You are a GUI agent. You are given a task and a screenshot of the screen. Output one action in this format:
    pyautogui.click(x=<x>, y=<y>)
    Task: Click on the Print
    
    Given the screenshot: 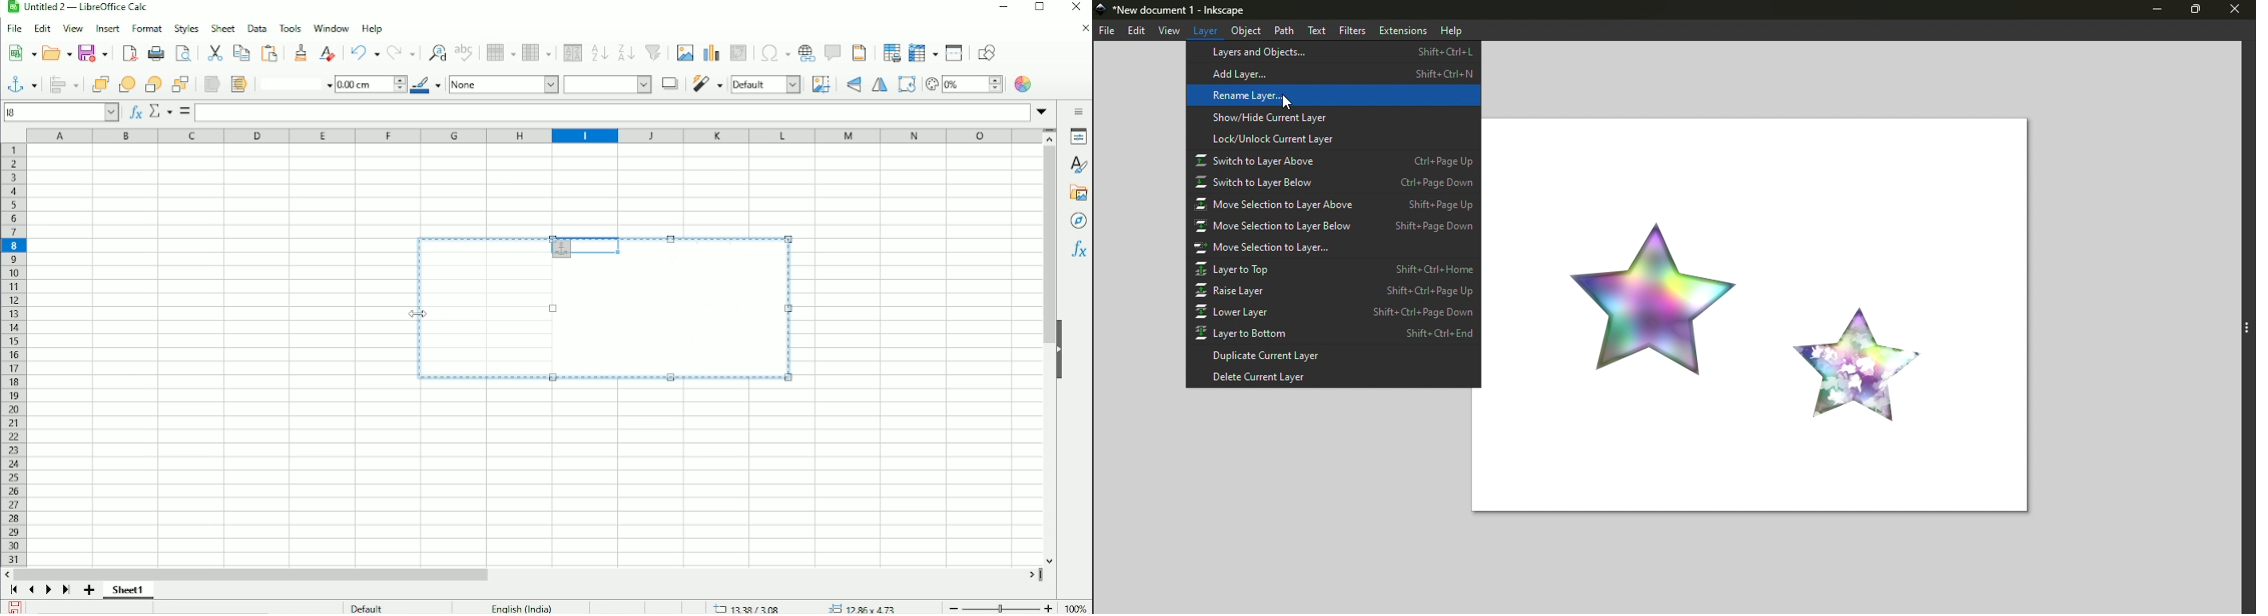 What is the action you would take?
    pyautogui.click(x=154, y=54)
    